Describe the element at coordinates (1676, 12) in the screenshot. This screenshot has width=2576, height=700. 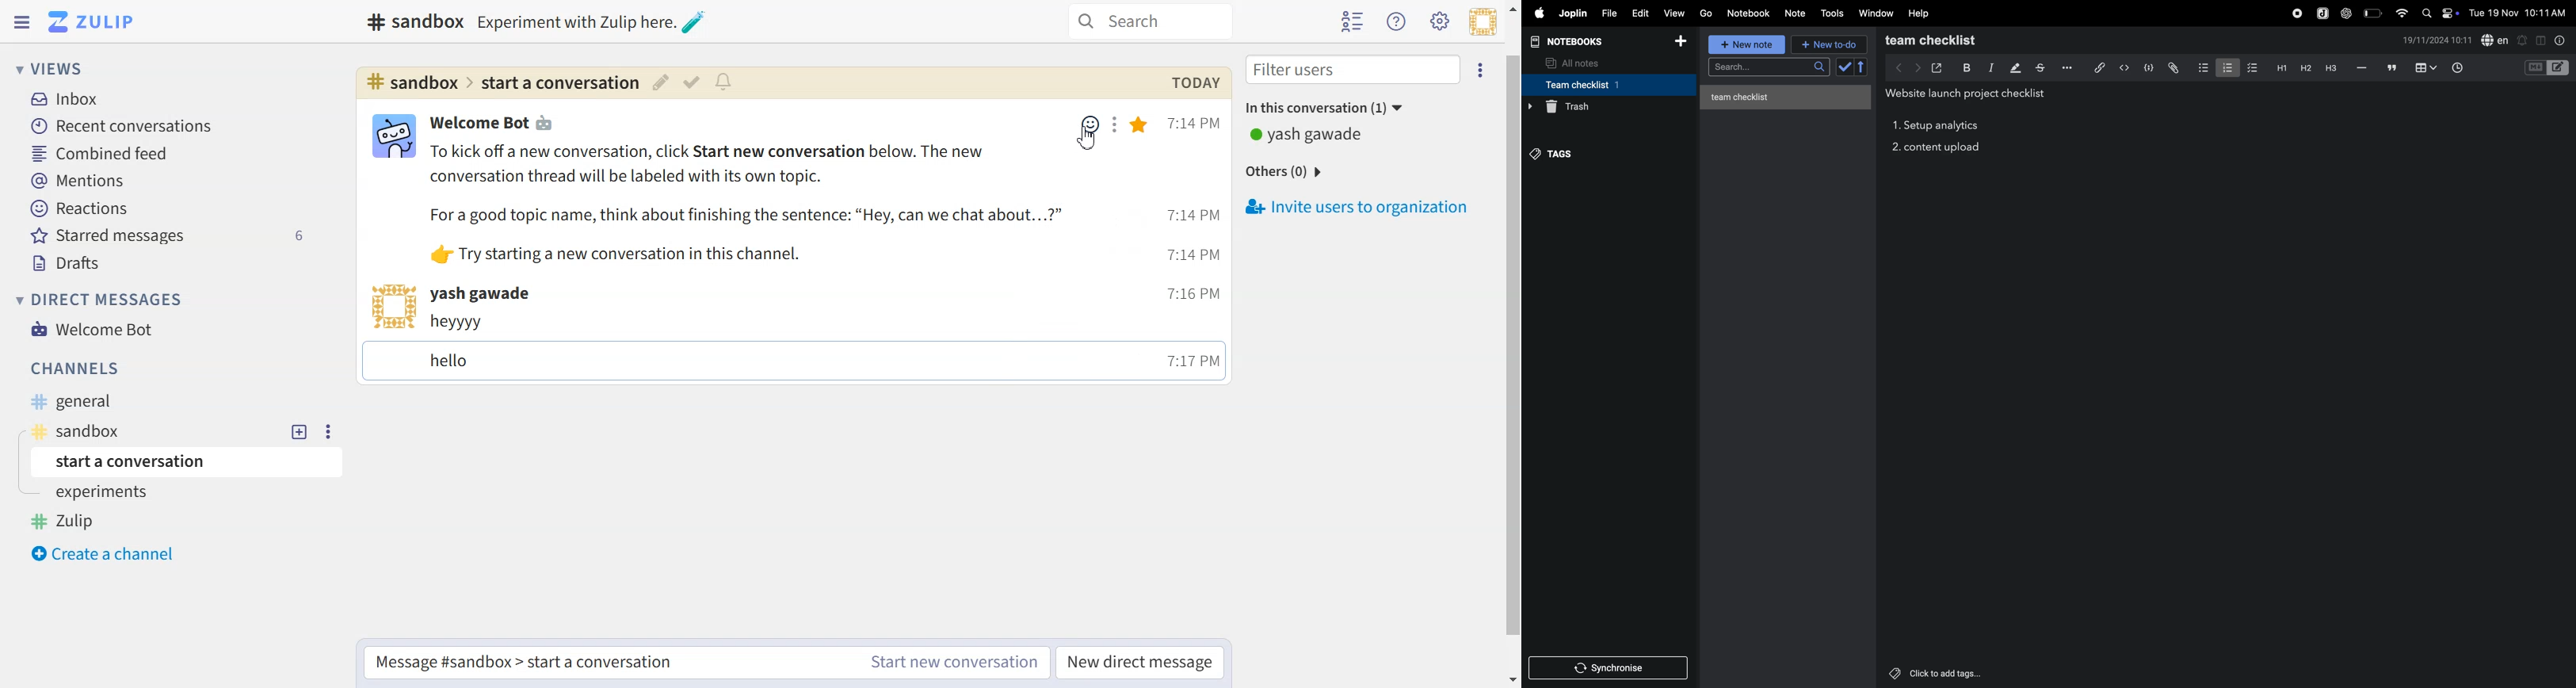
I see `view` at that location.